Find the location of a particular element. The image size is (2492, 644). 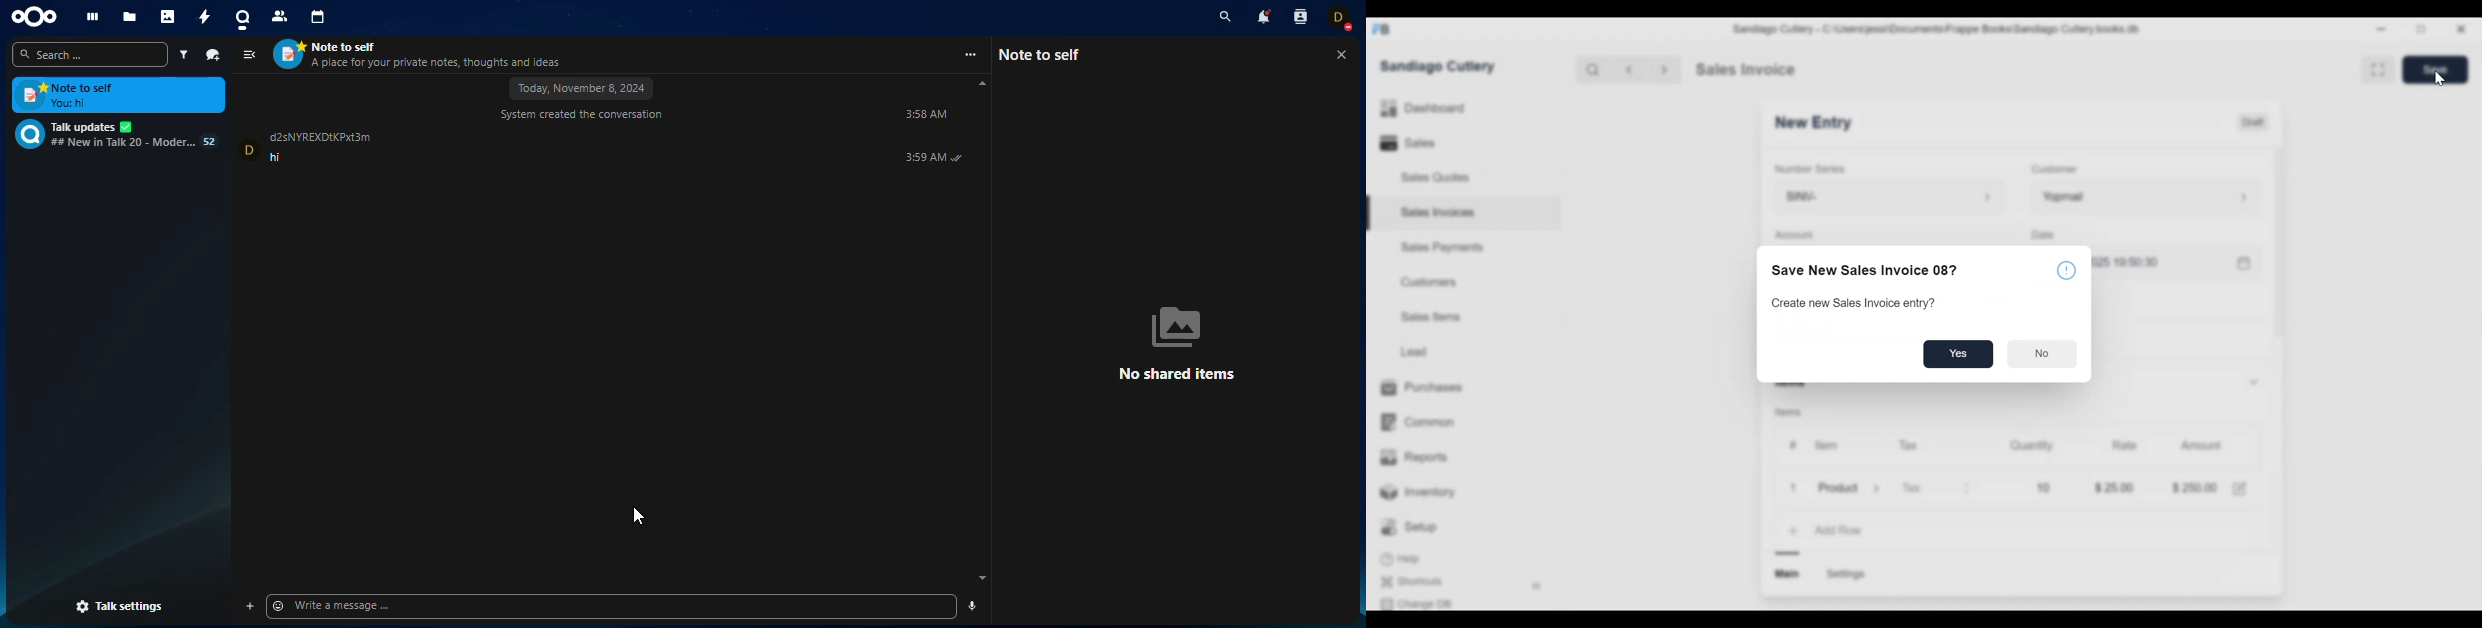

no shared items is located at coordinates (1186, 342).